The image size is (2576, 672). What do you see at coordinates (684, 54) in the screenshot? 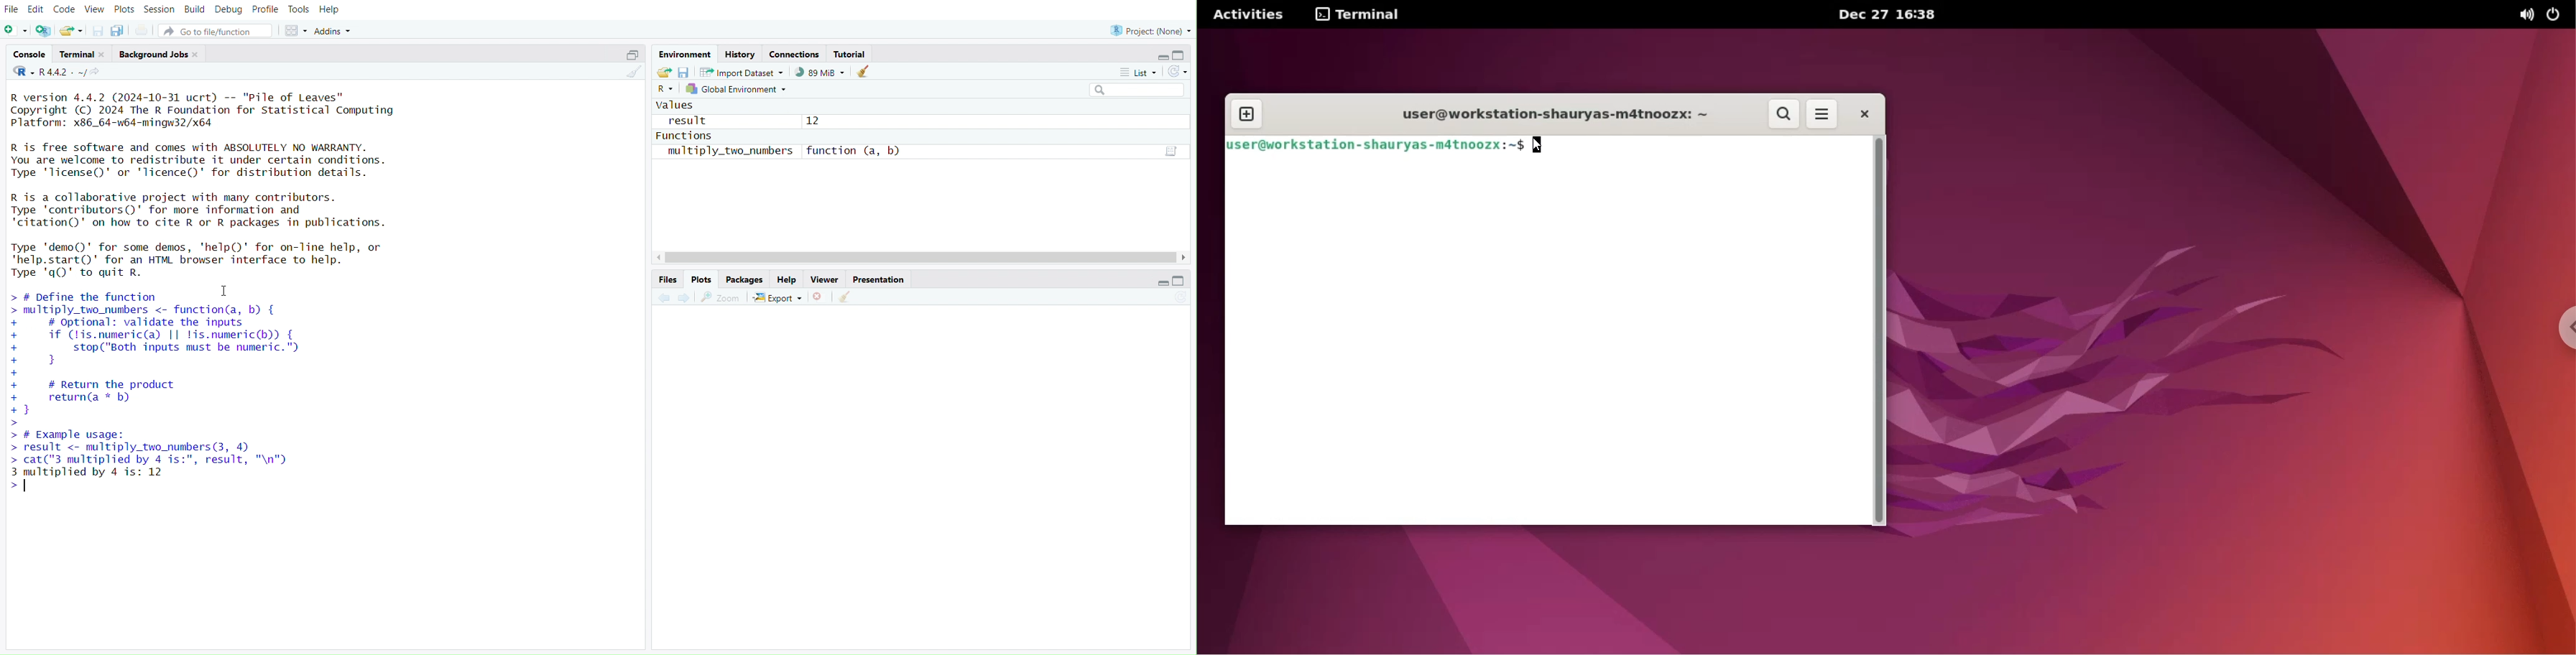
I see `Environment` at bounding box center [684, 54].